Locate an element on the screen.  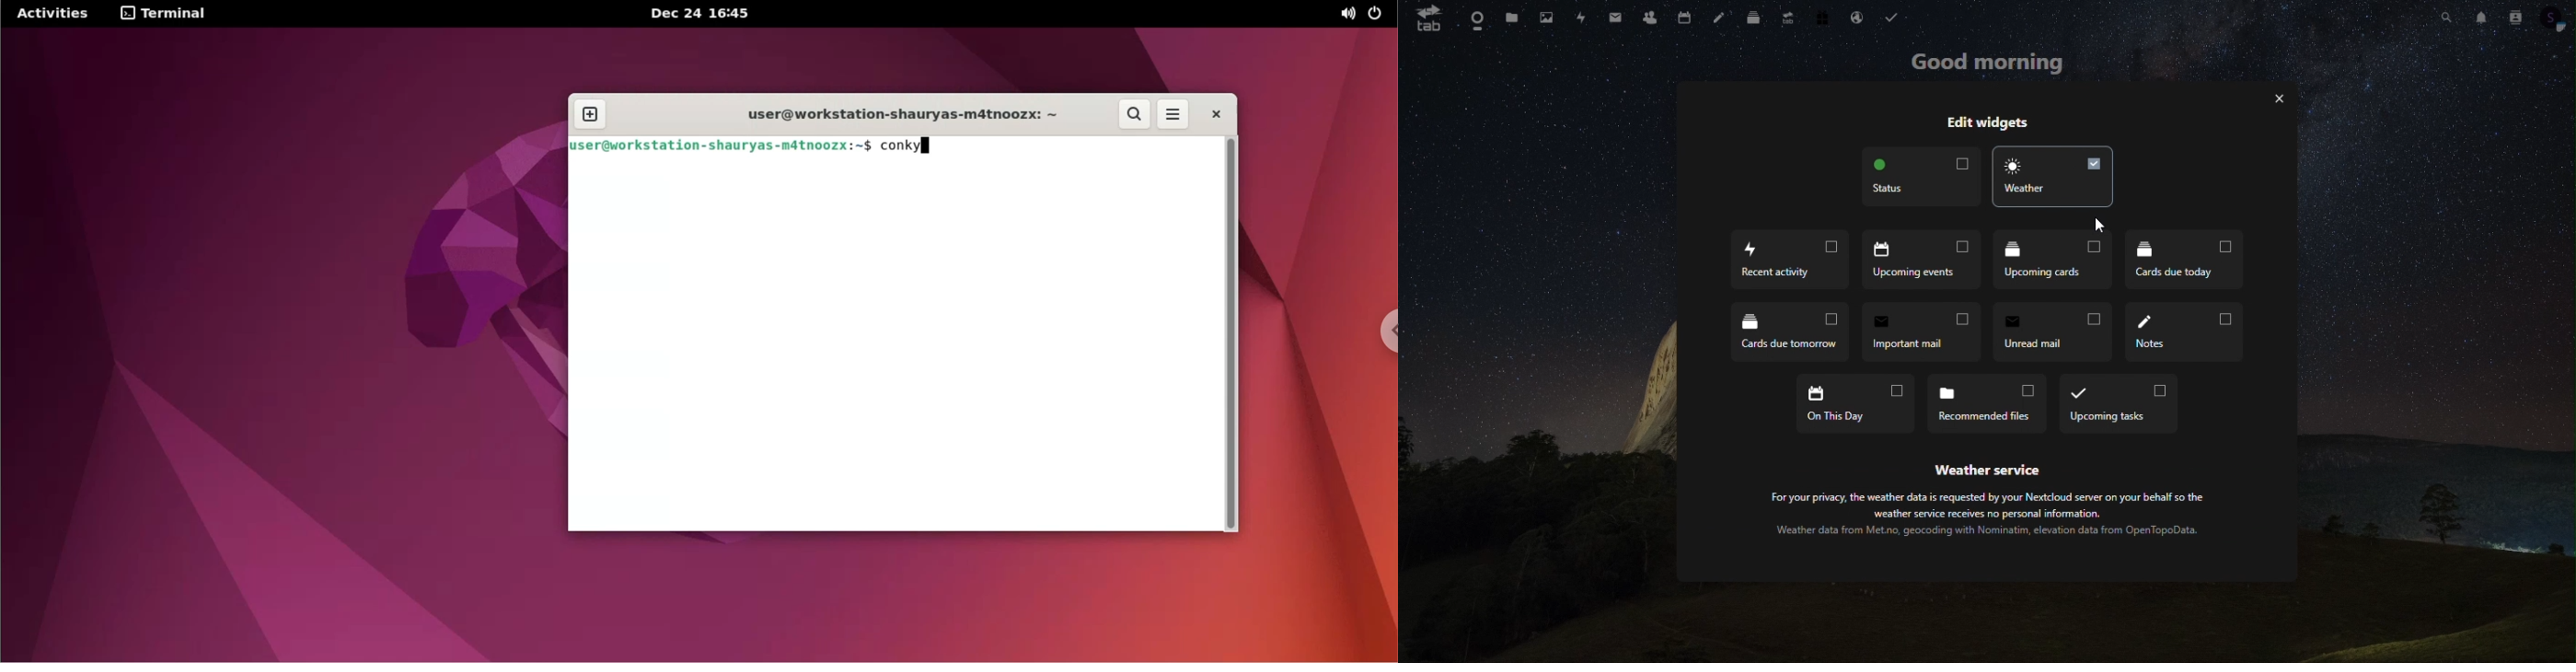
good morning is located at coordinates (1991, 63).